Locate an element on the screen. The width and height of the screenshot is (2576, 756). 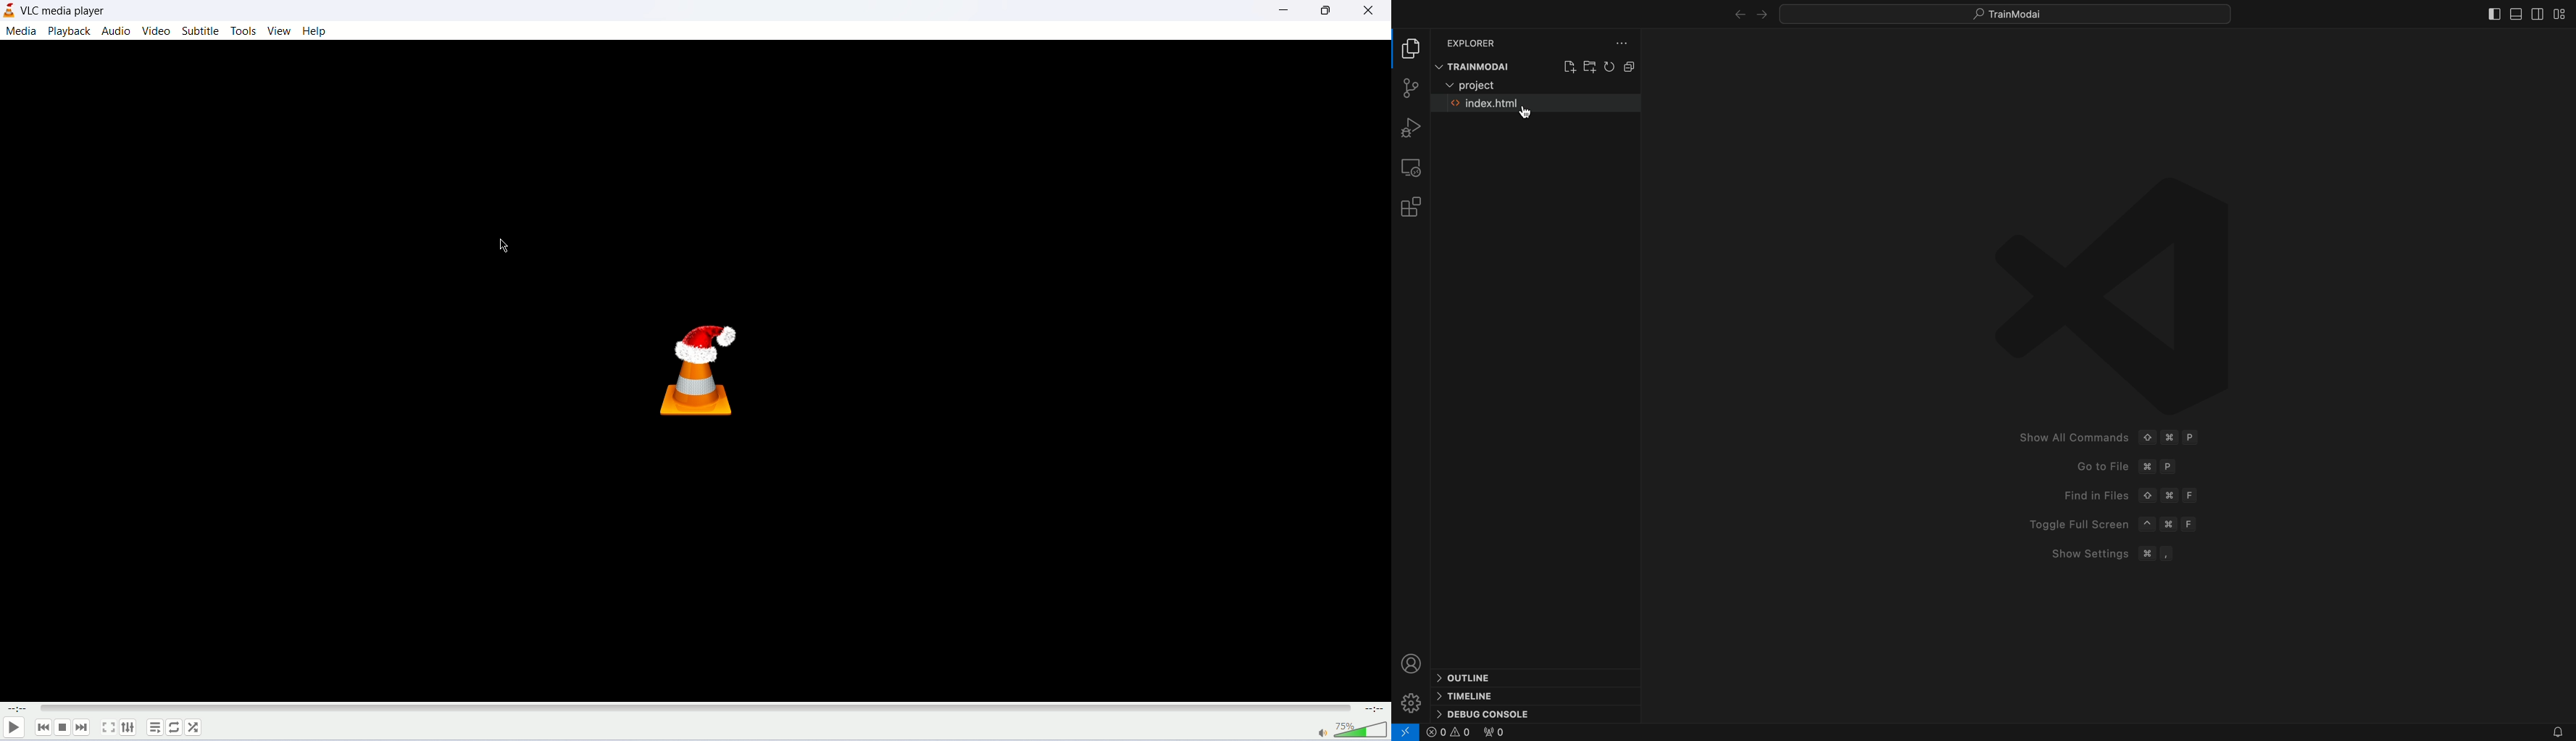
 is located at coordinates (2515, 15).